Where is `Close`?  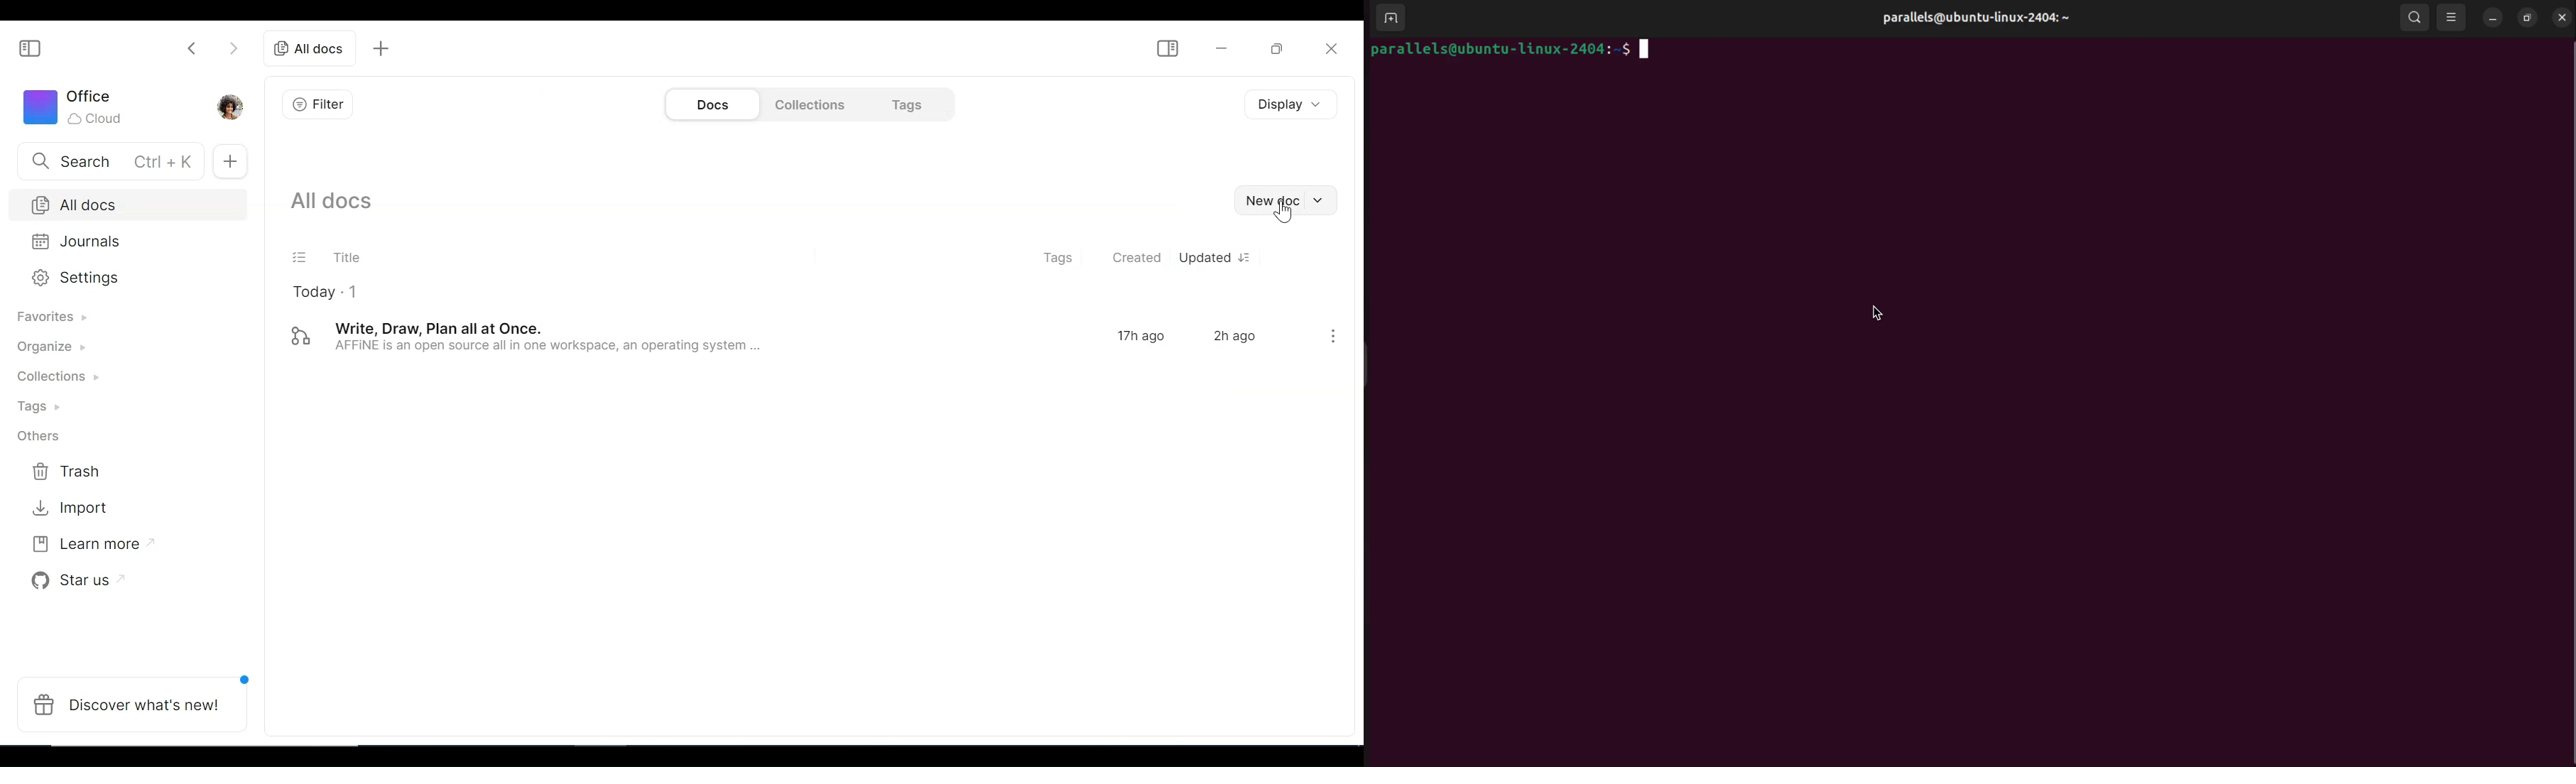 Close is located at coordinates (1331, 45).